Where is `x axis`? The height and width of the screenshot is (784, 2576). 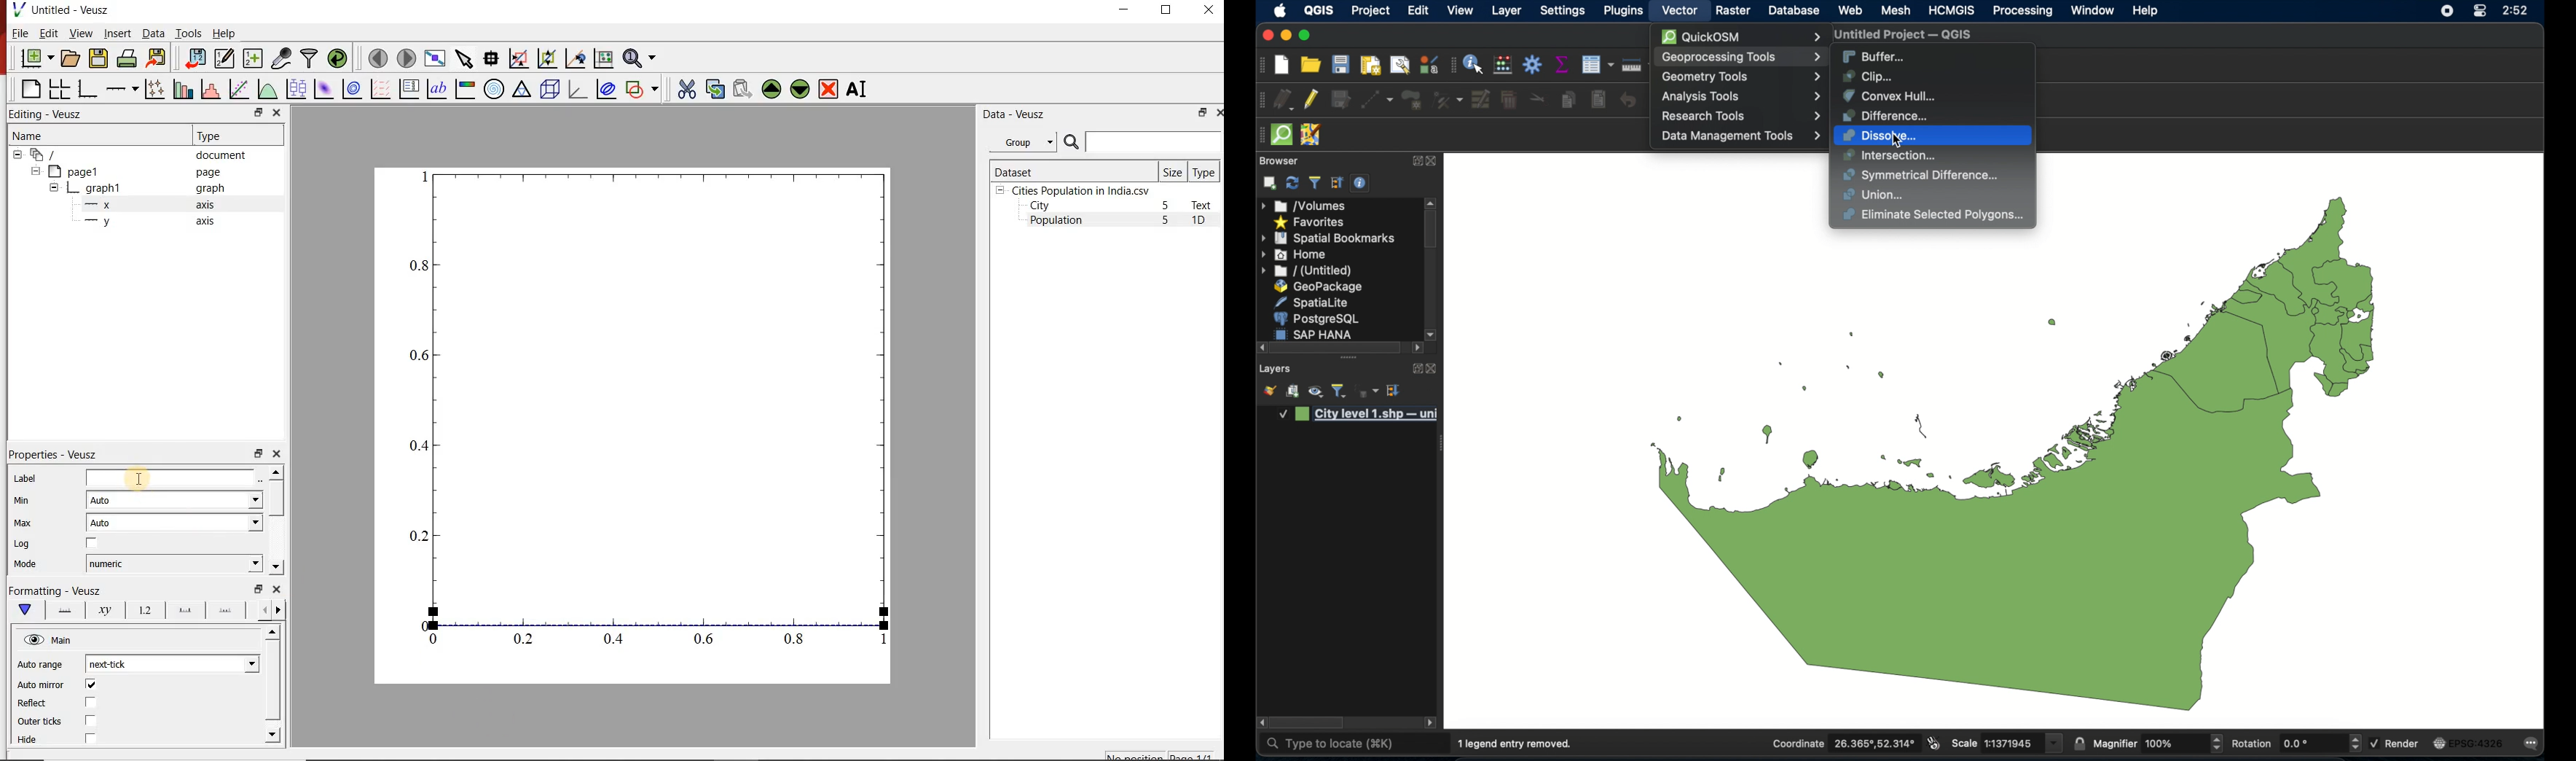
x axis is located at coordinates (152, 205).